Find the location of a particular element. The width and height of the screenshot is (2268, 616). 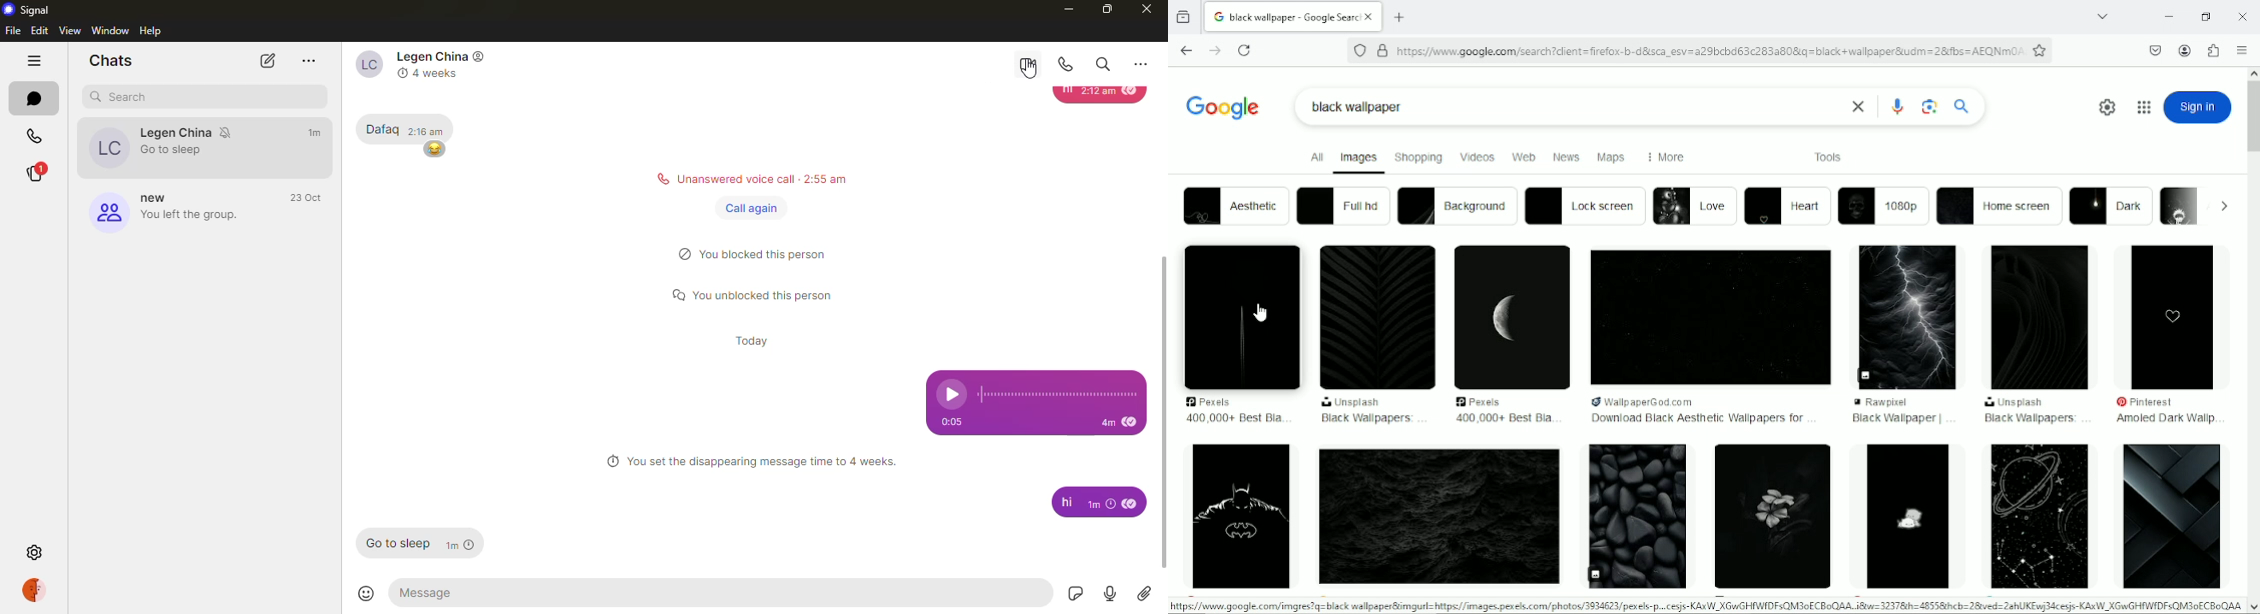

4 weeks is located at coordinates (439, 73).